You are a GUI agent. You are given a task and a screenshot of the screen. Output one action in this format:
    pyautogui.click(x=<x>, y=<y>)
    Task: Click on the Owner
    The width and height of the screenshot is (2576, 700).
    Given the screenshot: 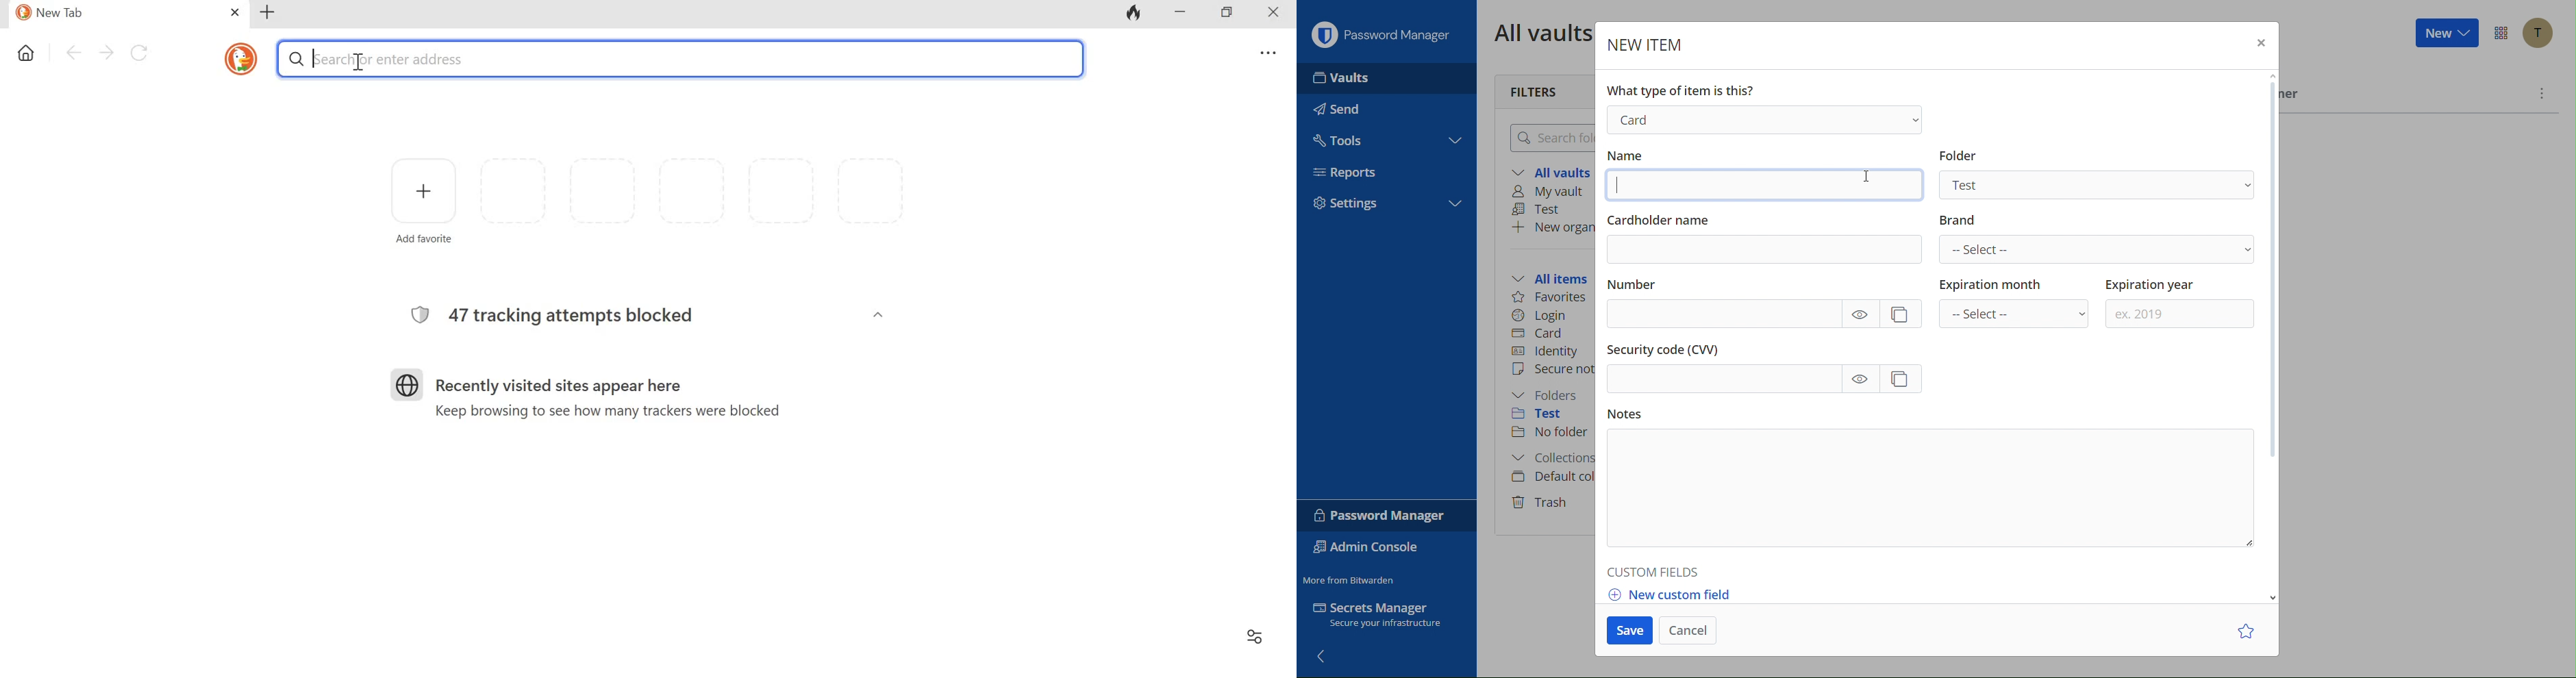 What is the action you would take?
    pyautogui.click(x=2289, y=93)
    